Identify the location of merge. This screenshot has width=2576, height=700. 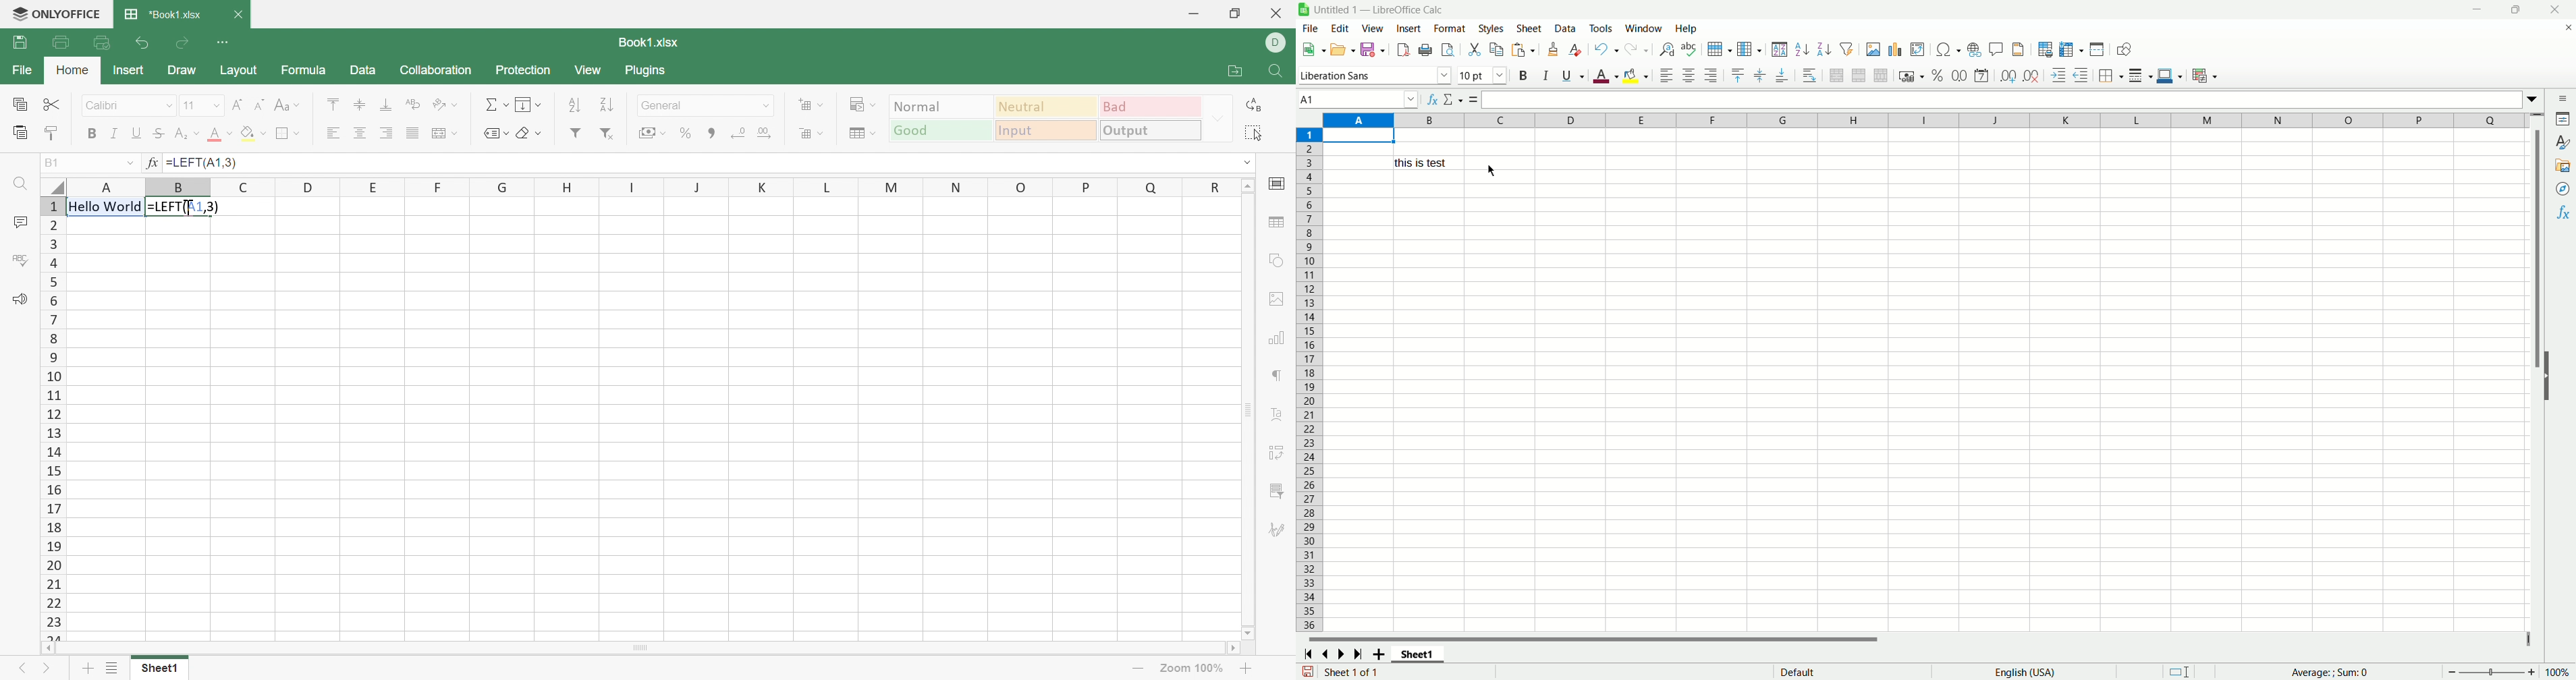
(1859, 75).